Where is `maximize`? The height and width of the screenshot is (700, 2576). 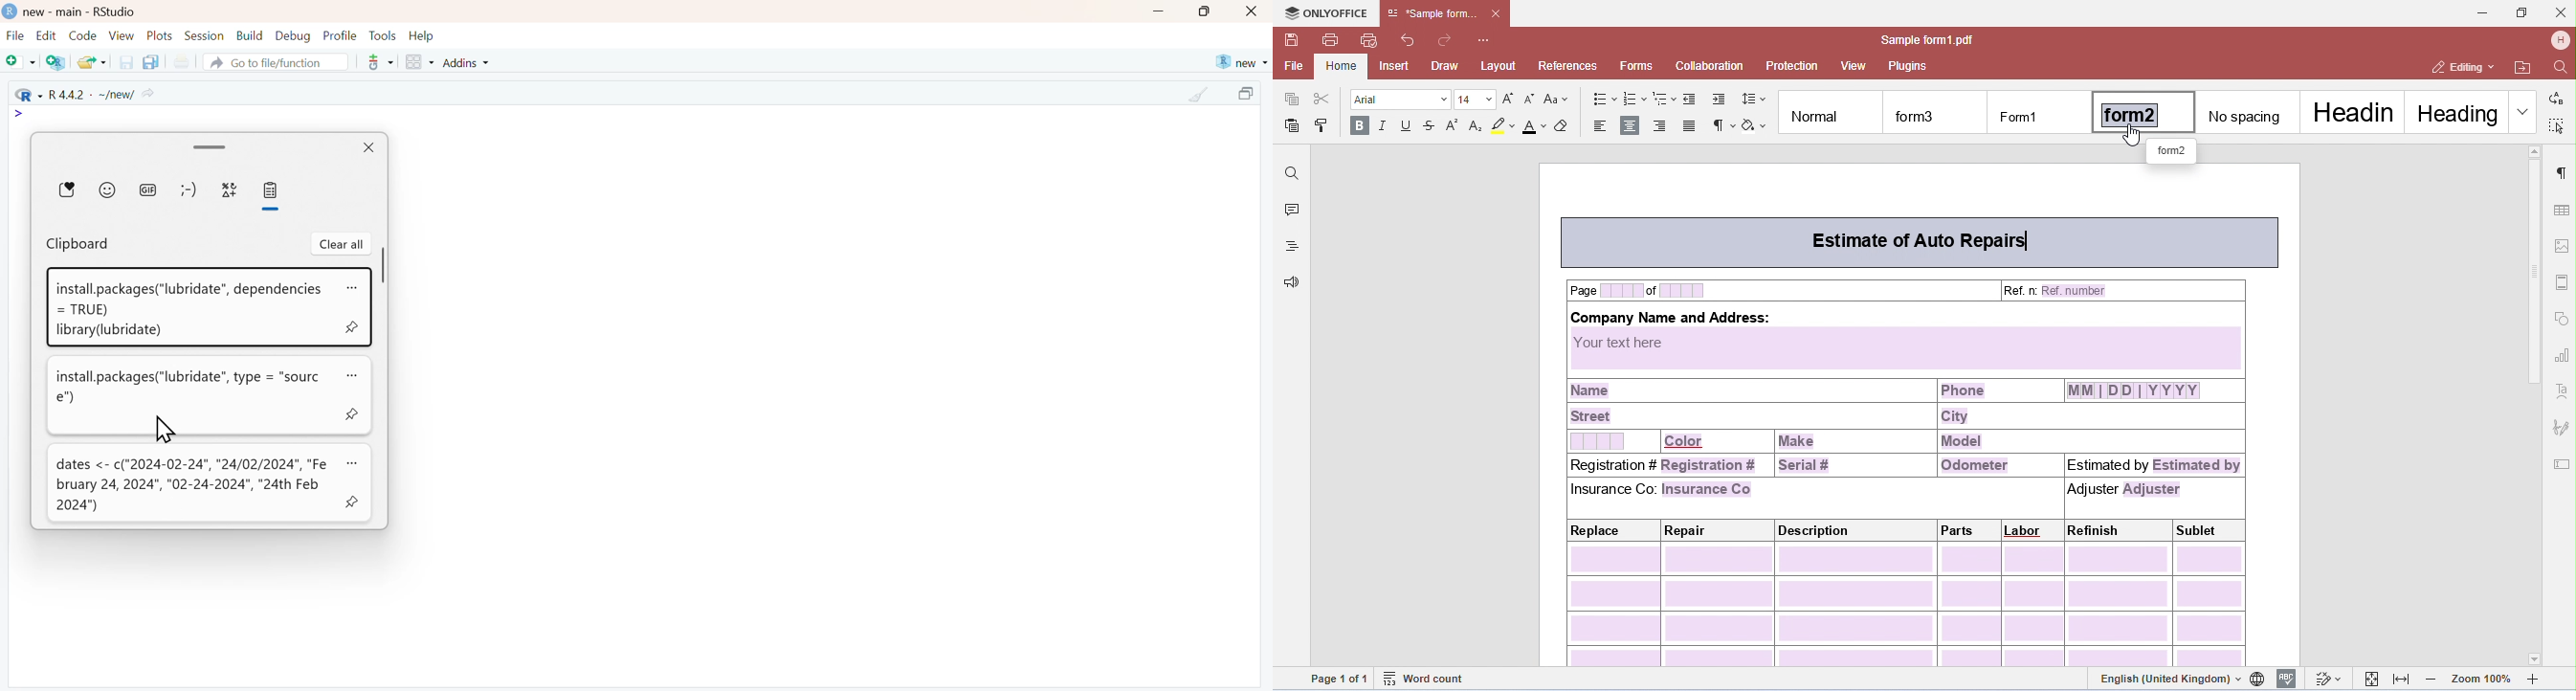
maximize is located at coordinates (1205, 11).